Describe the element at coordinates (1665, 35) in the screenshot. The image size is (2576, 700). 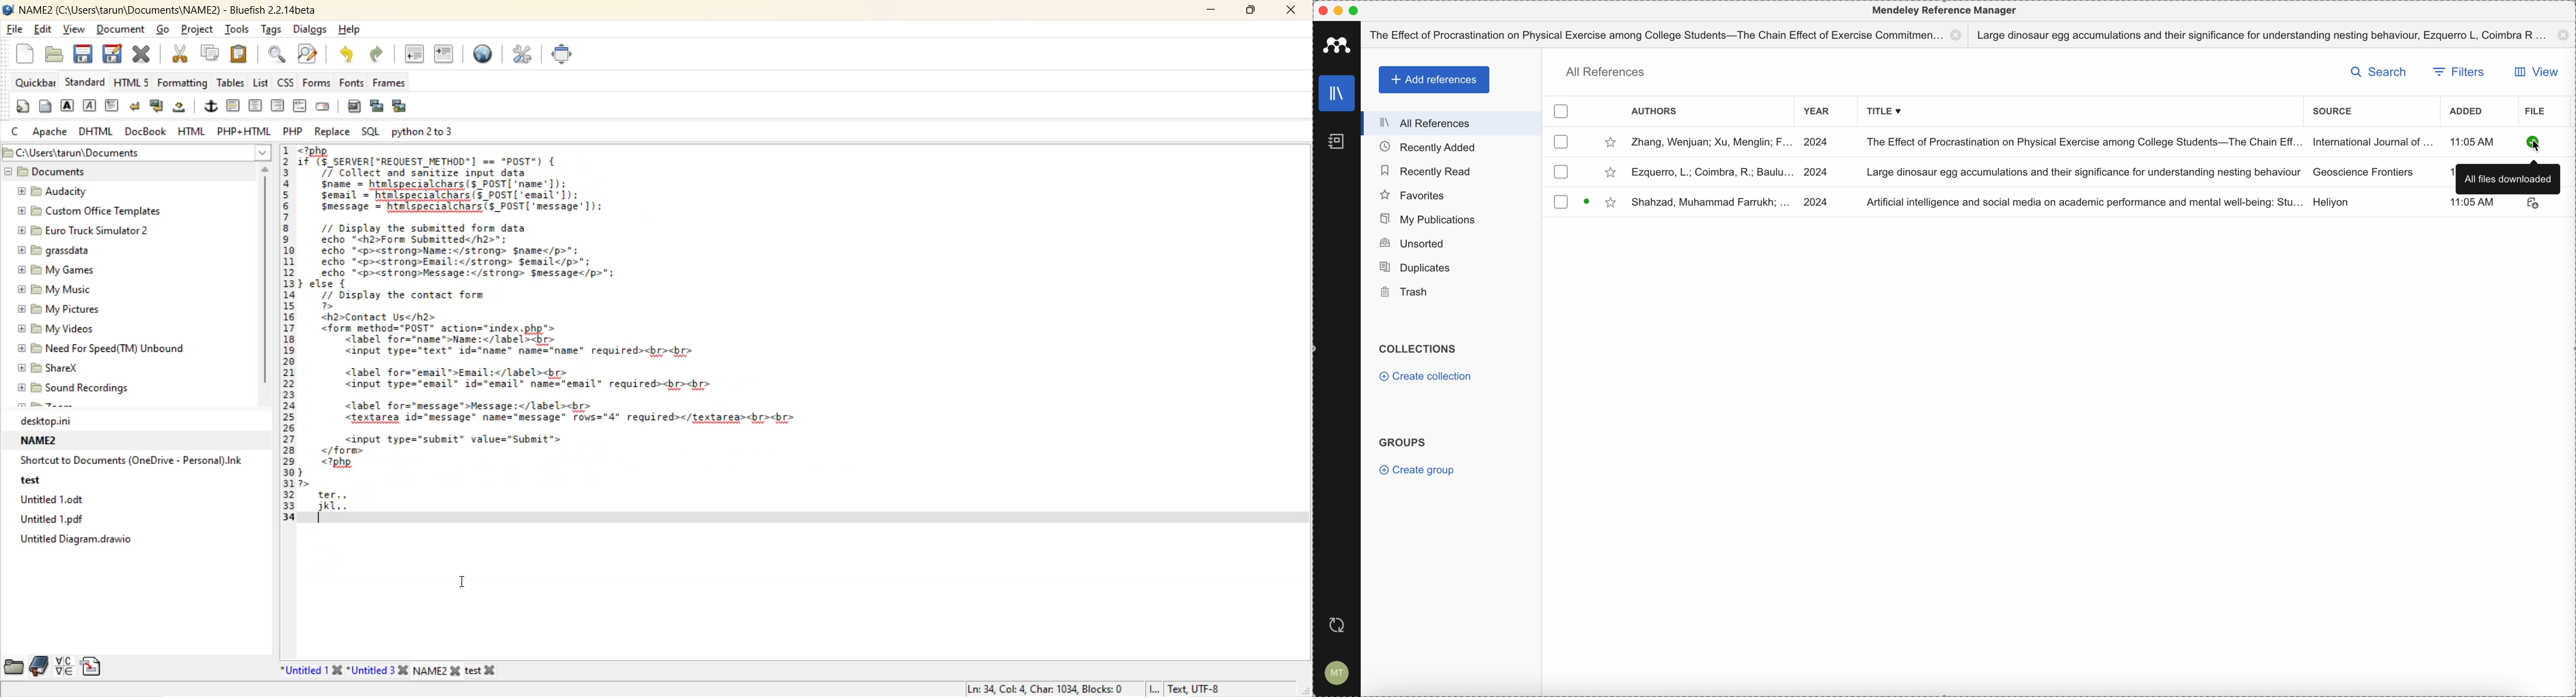
I see `The effect of procastination on physical exercise among college students - The Chain effect of exercise` at that location.